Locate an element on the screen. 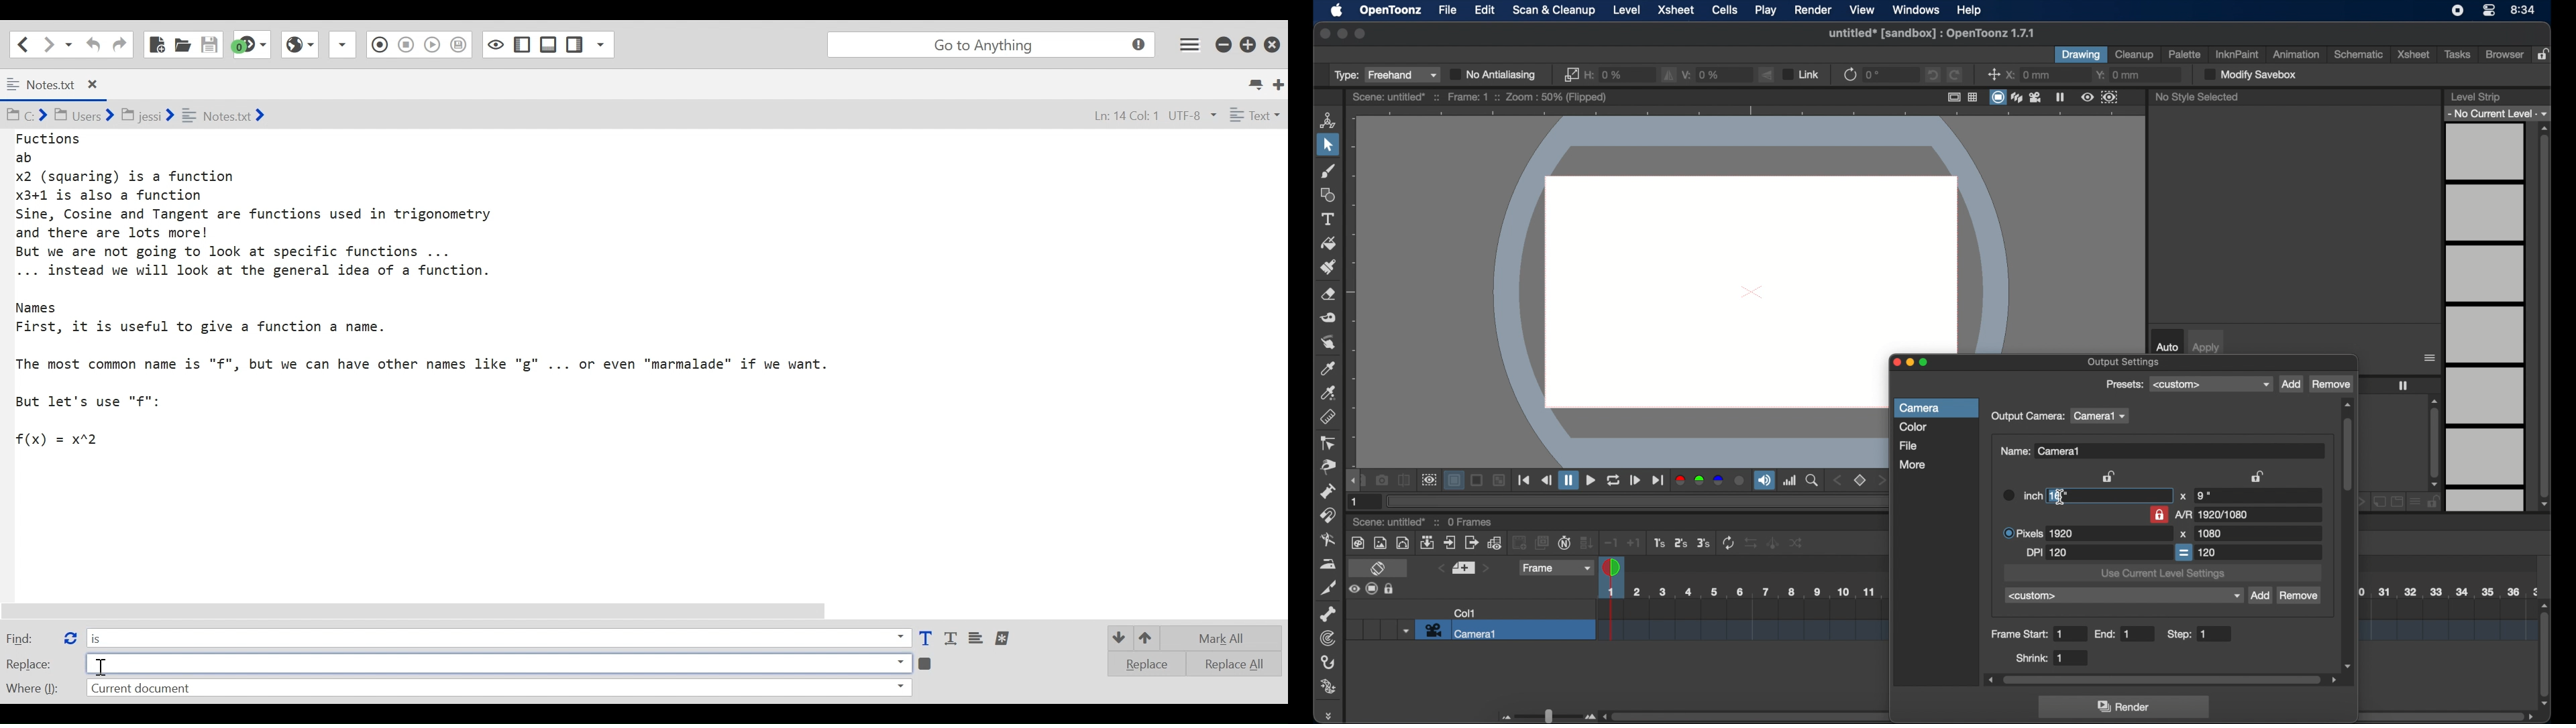 This screenshot has height=728, width=2576. minimize is located at coordinates (1341, 34).